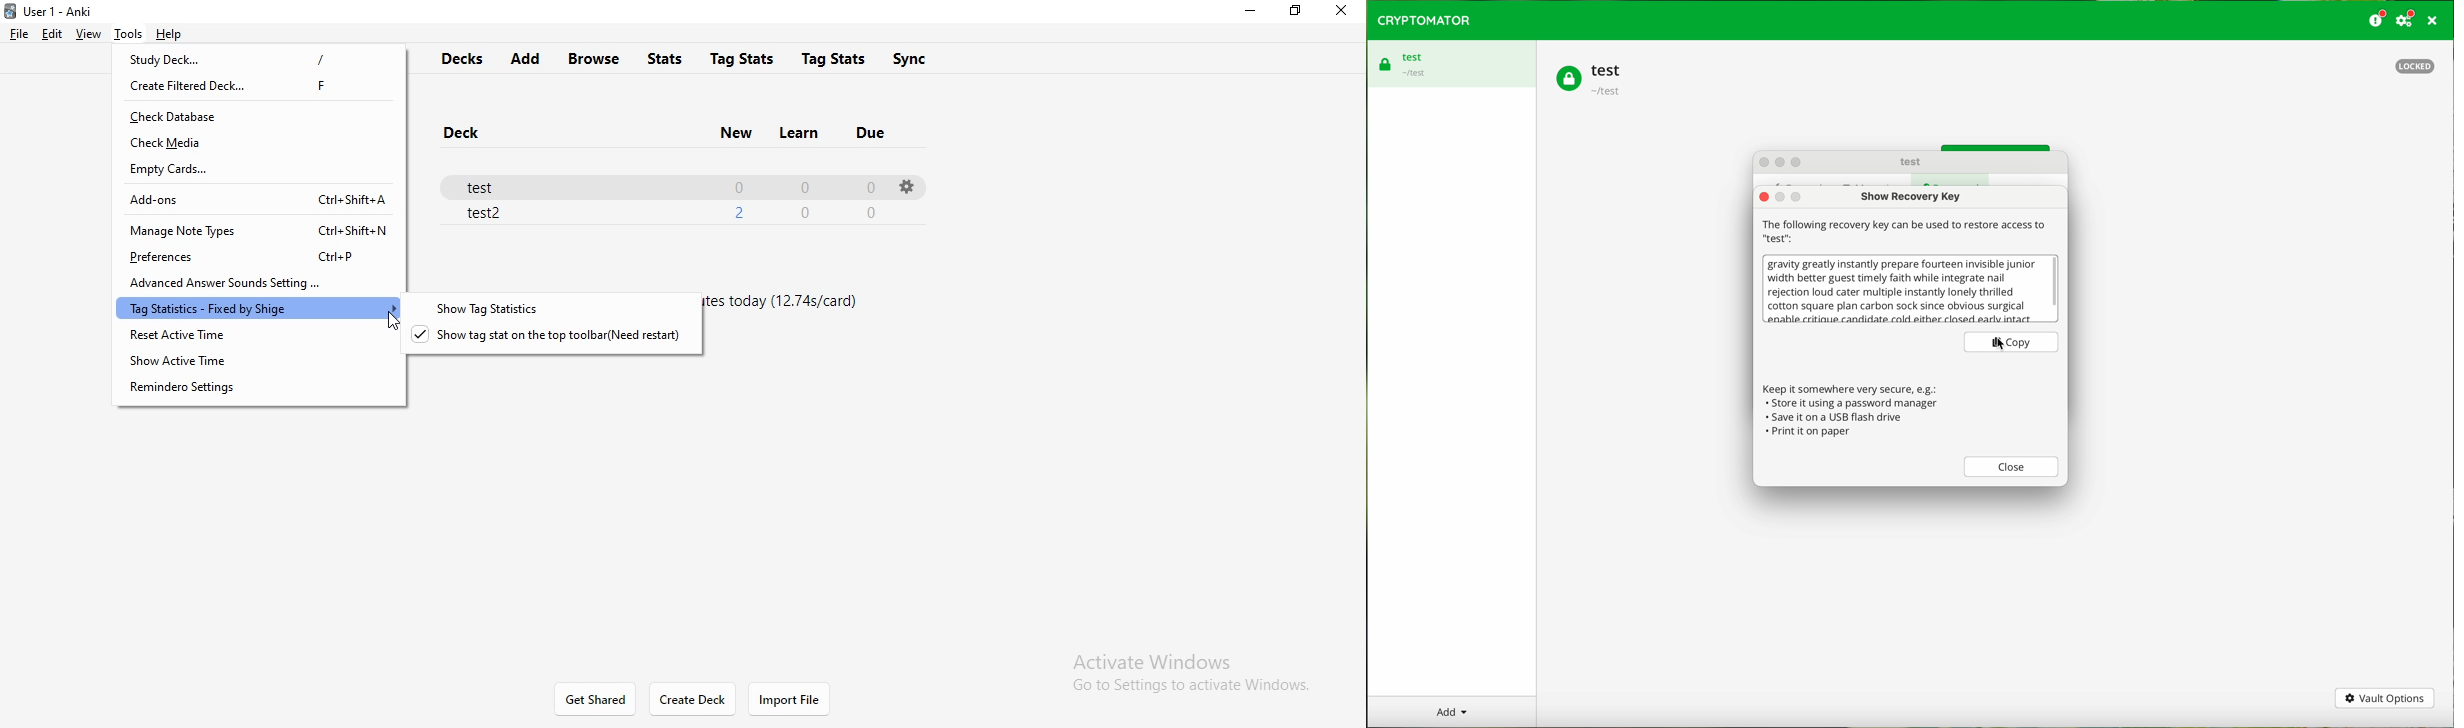 The width and height of the screenshot is (2464, 728). Describe the element at coordinates (595, 700) in the screenshot. I see `get started` at that location.